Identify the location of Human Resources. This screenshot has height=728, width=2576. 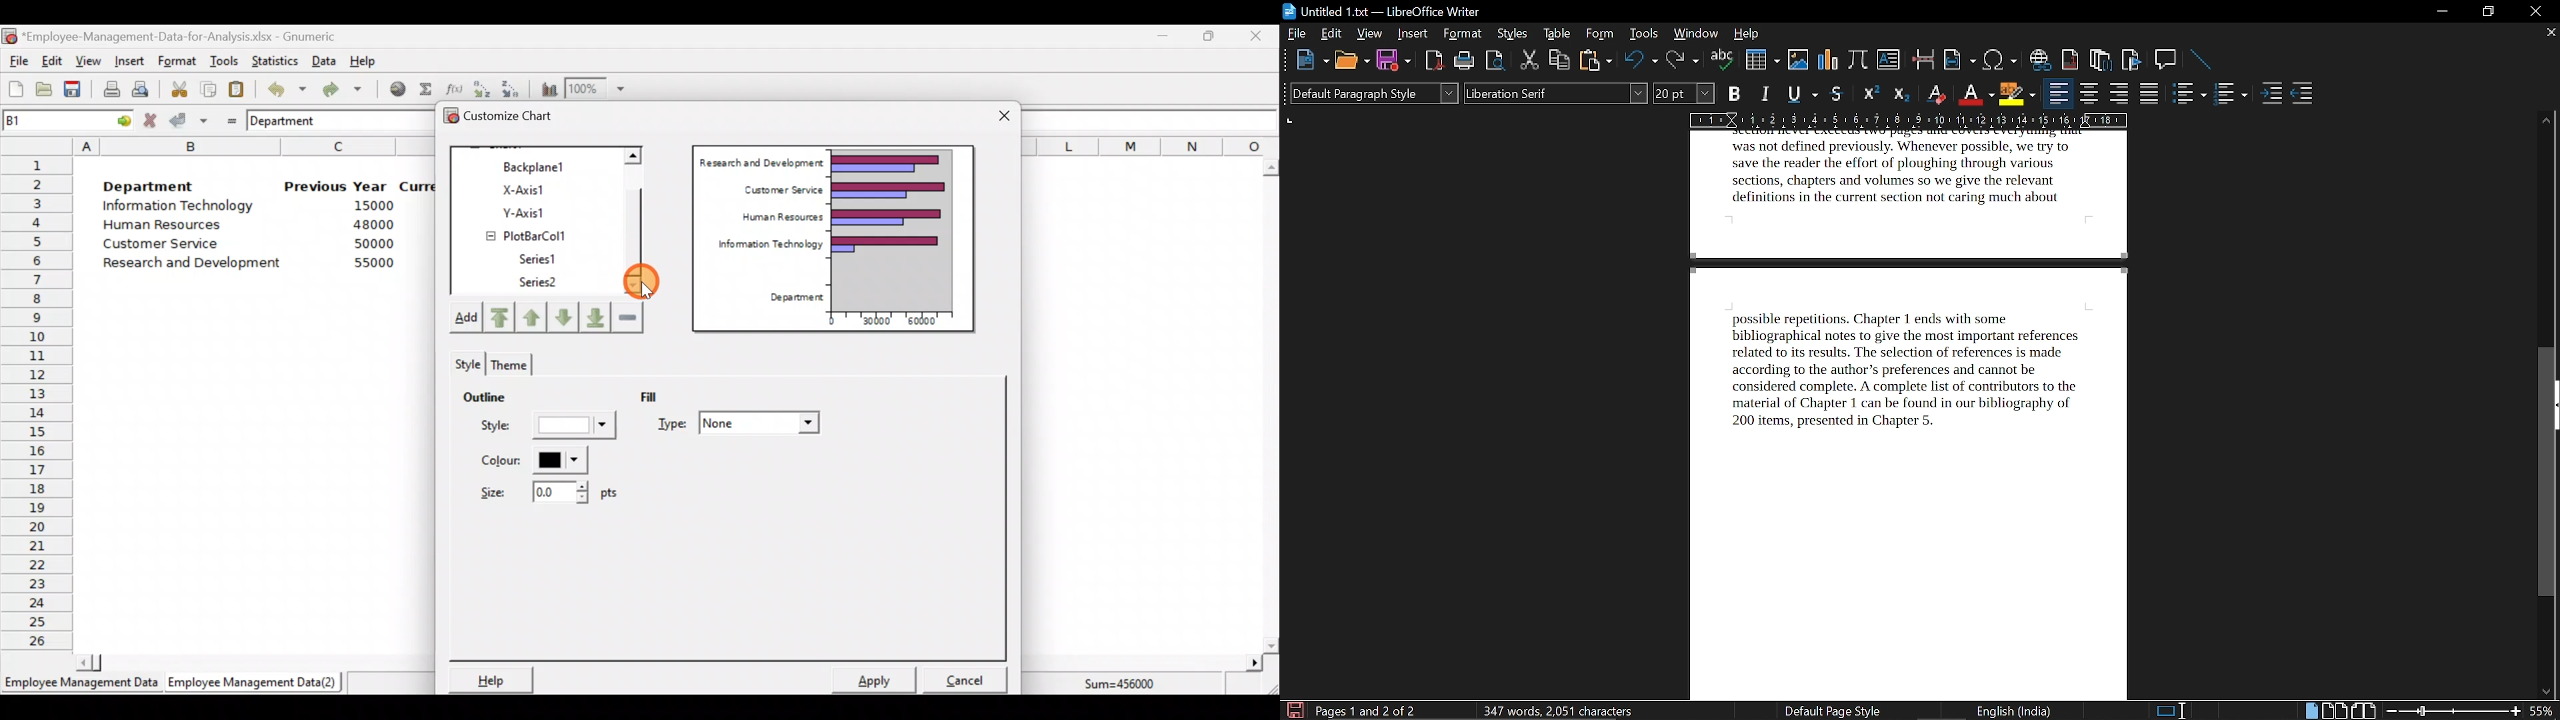
(777, 218).